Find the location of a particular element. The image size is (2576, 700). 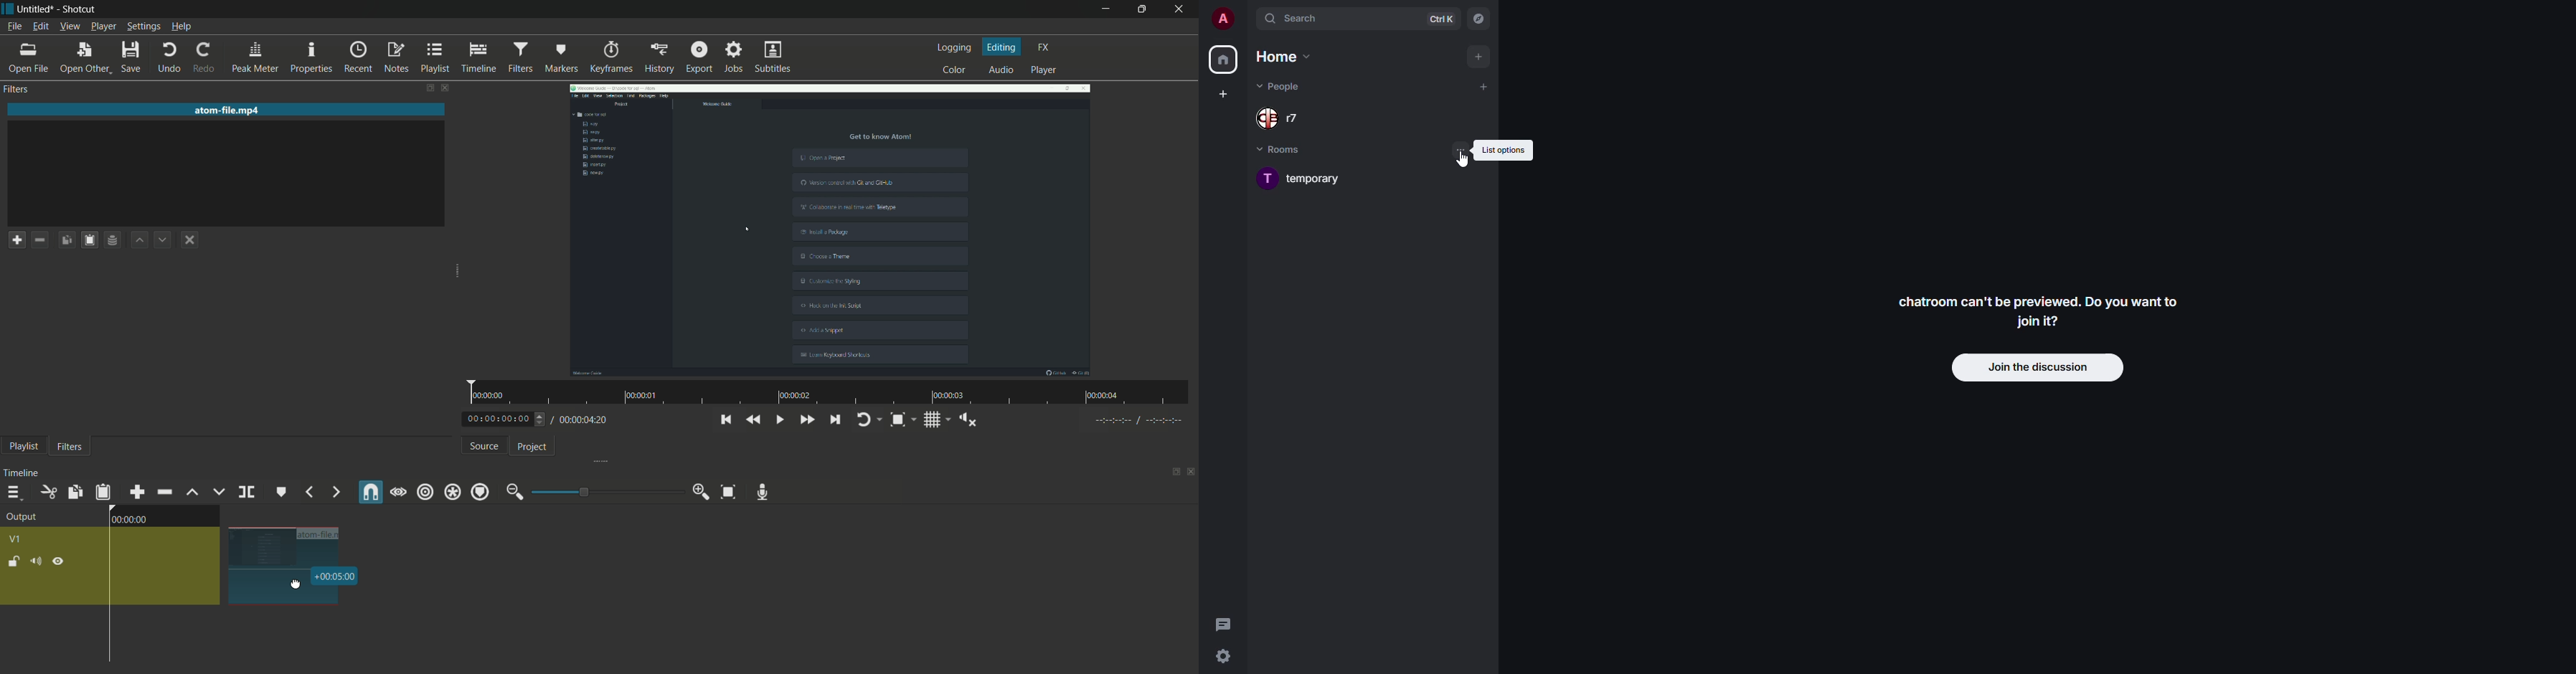

close app is located at coordinates (1181, 9).